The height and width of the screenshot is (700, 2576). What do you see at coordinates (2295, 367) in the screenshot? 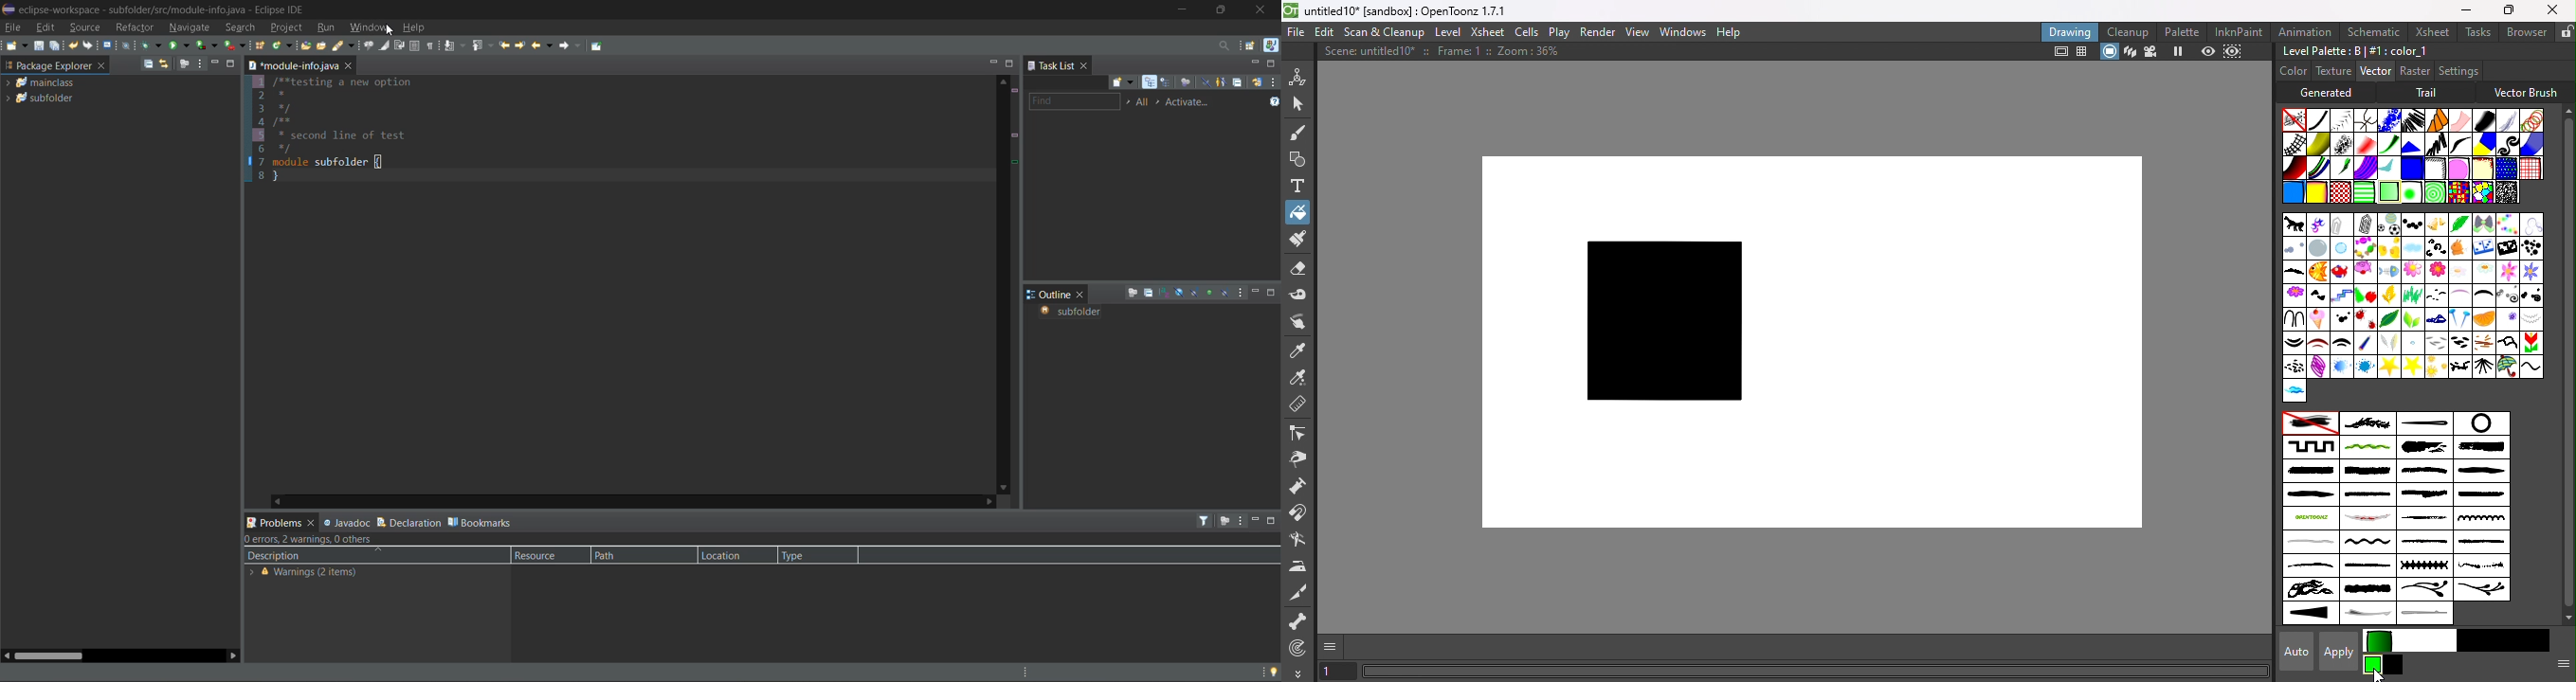
I see `Sign` at bounding box center [2295, 367].